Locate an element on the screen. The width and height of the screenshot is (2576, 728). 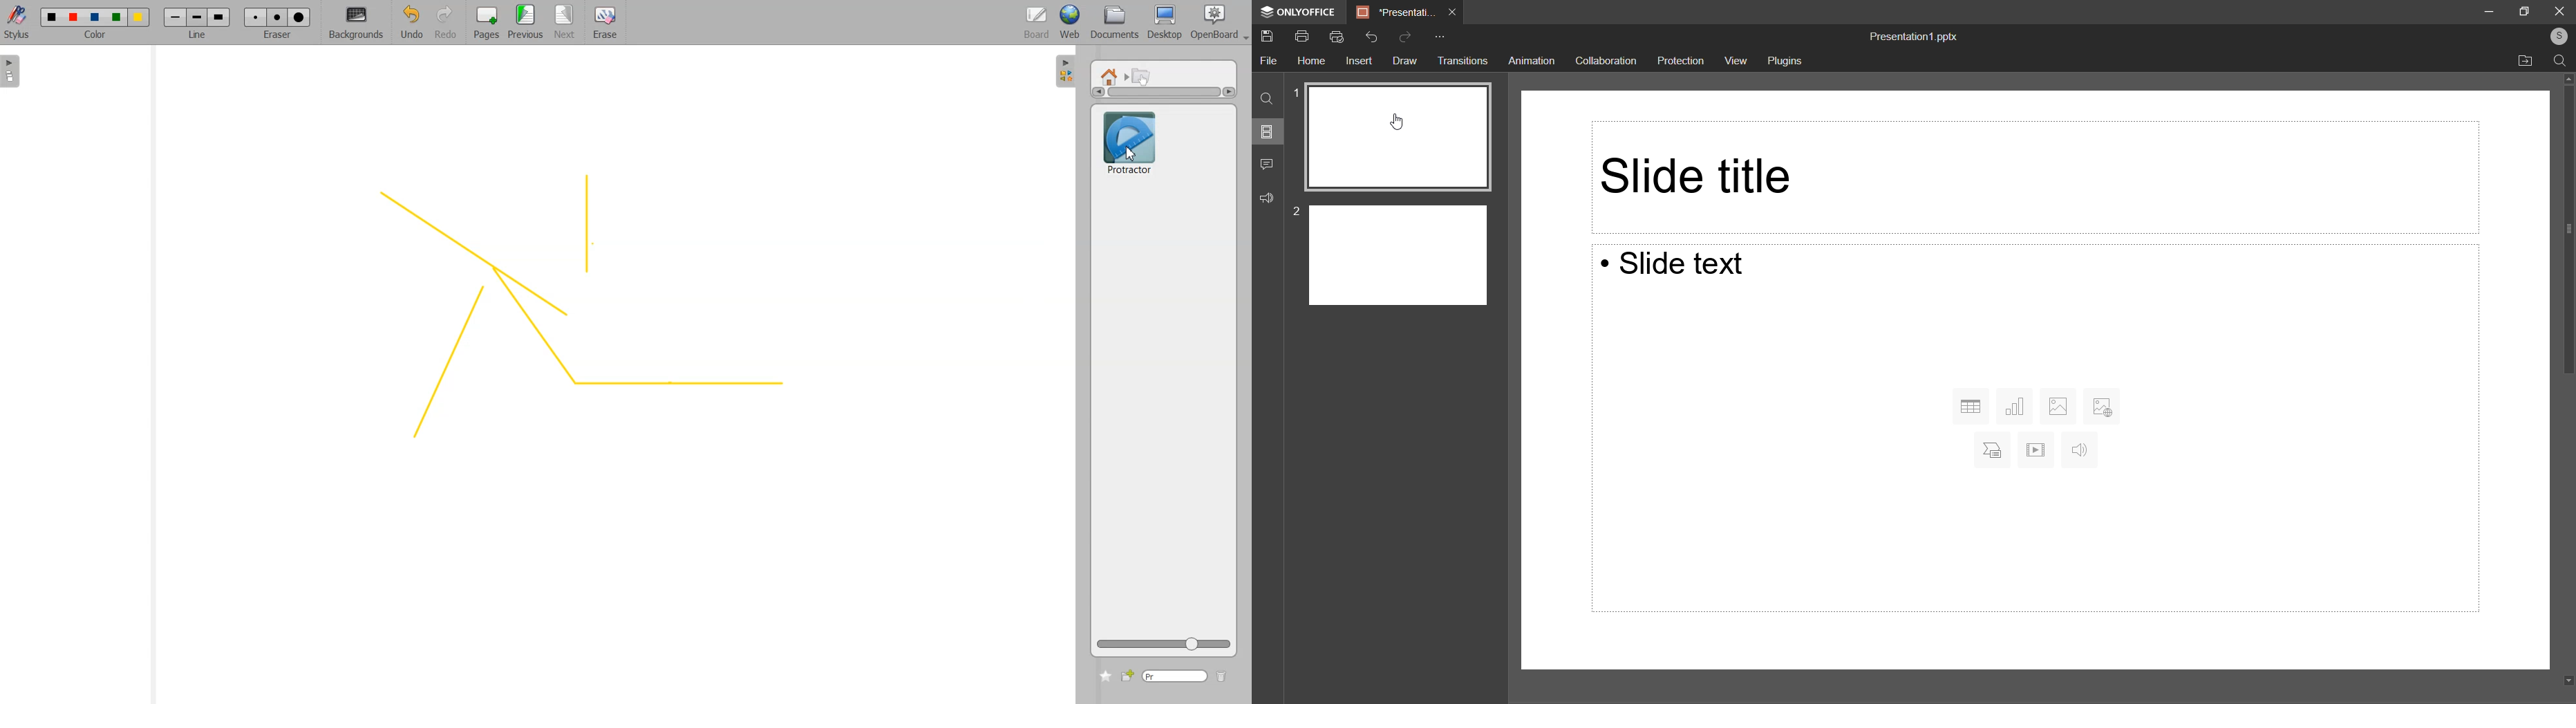
Audio is located at coordinates (2078, 451).